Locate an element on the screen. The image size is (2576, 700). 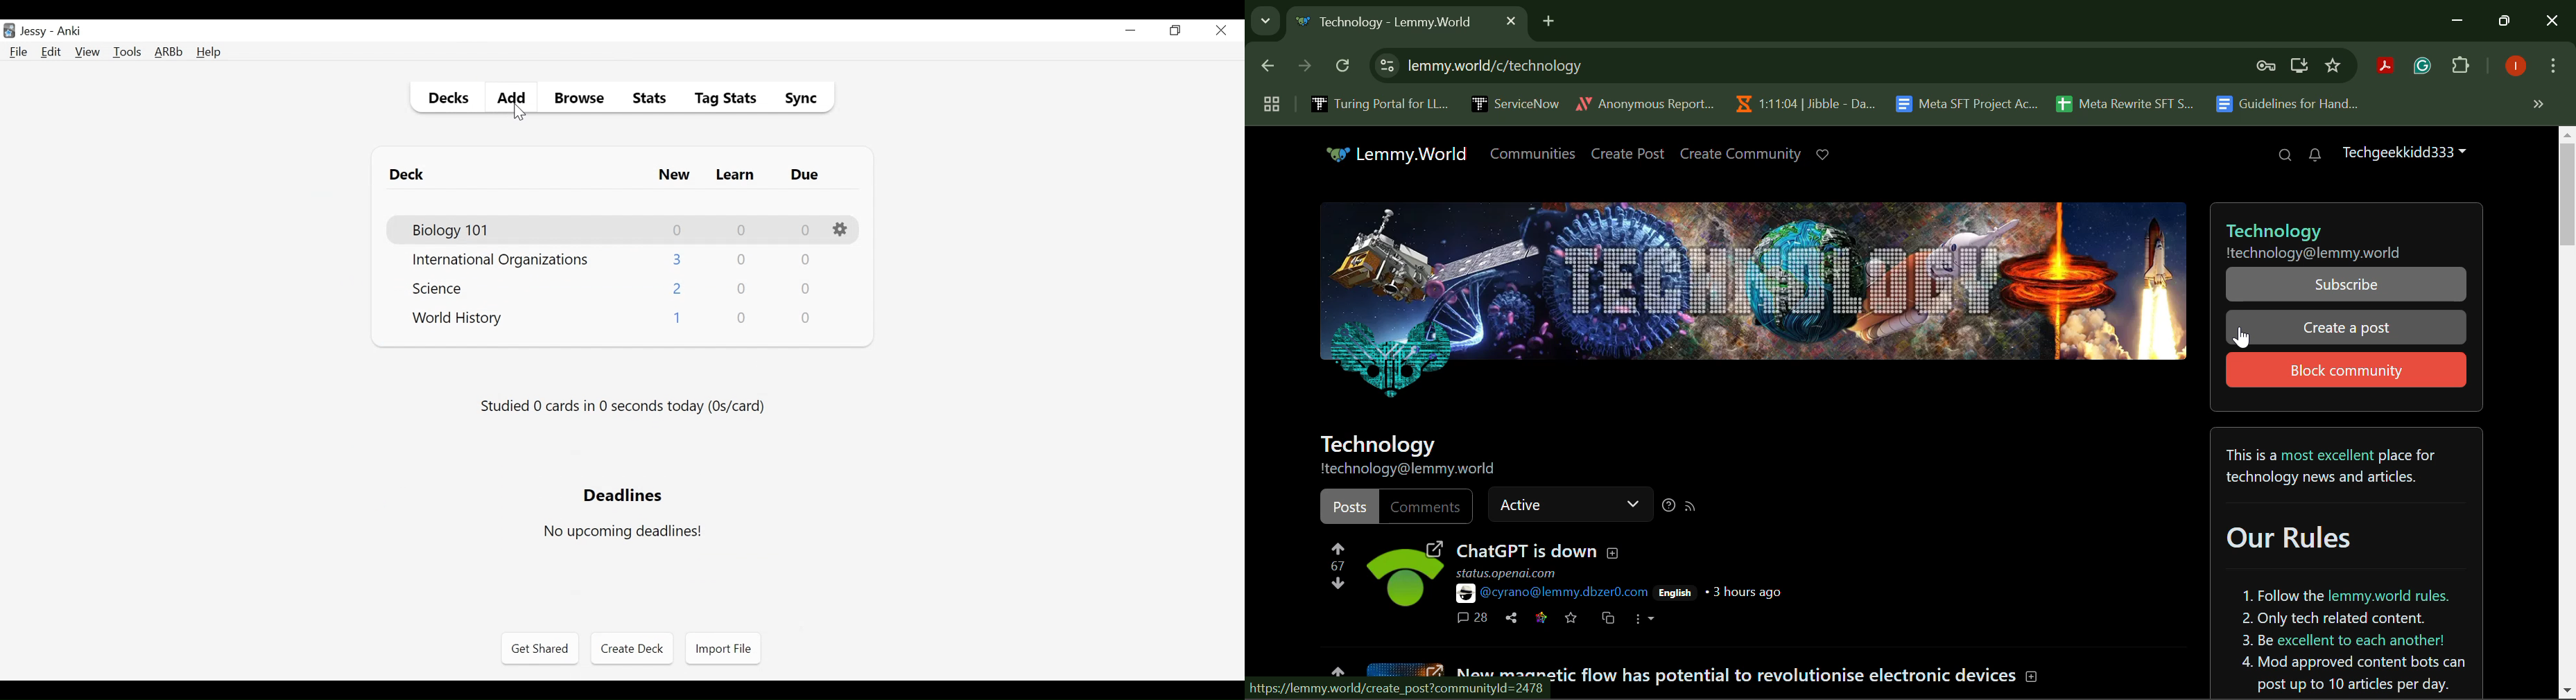
Plugins is located at coordinates (2461, 68).